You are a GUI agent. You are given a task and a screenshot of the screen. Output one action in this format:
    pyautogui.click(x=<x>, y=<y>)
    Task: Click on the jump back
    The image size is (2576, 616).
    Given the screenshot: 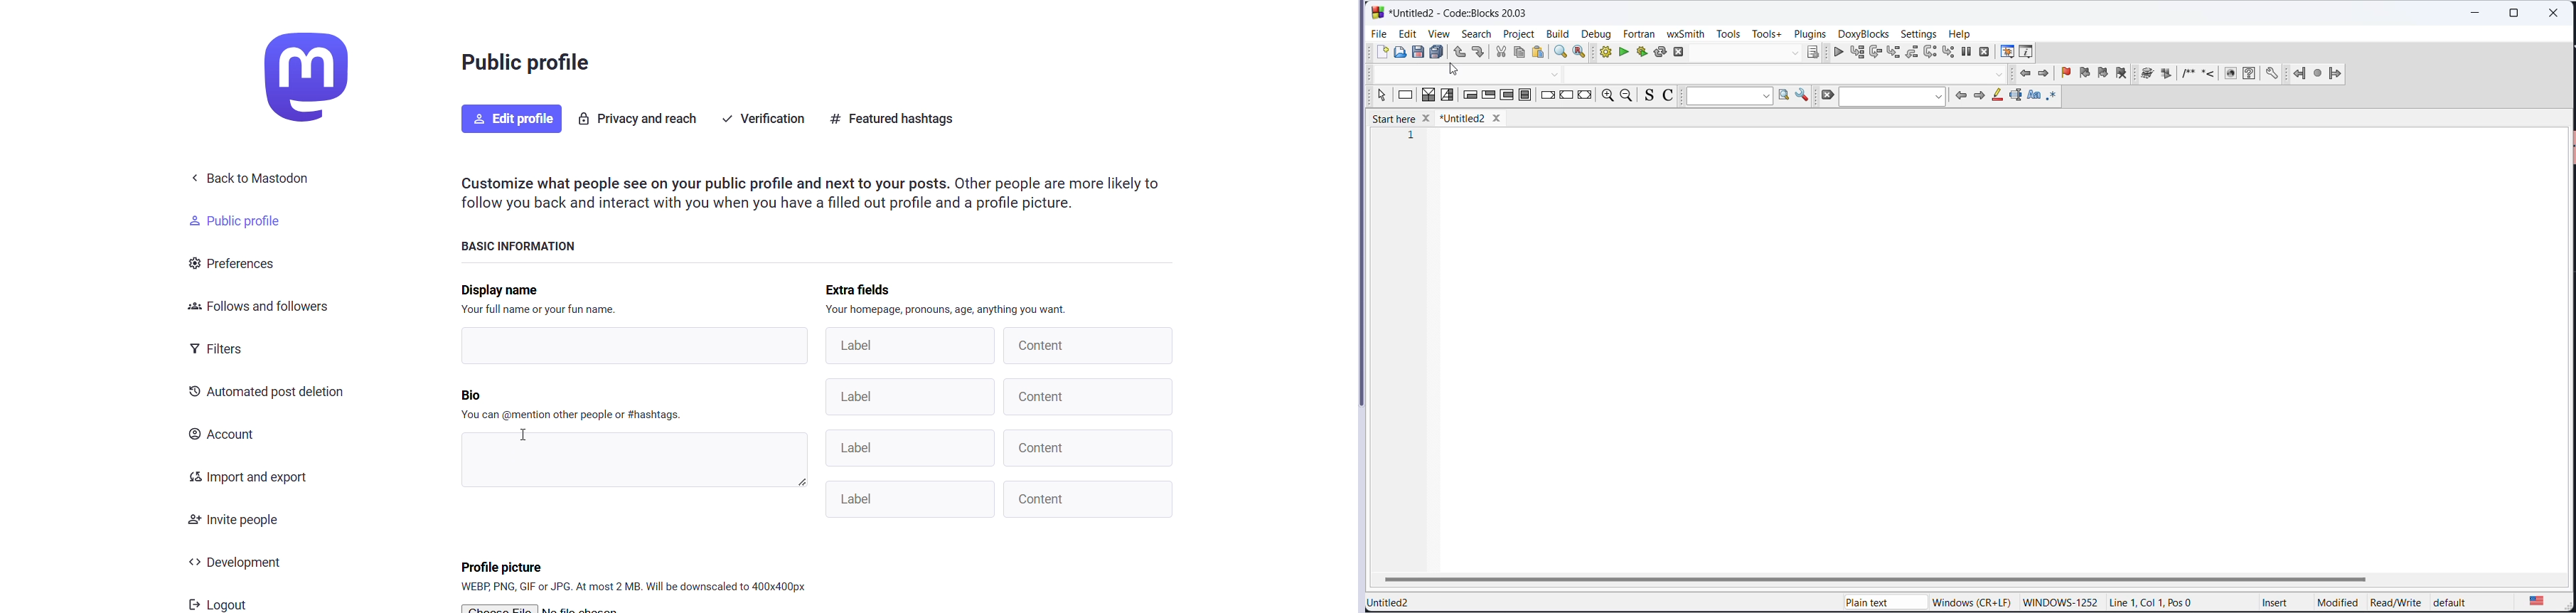 What is the action you would take?
    pyautogui.click(x=2299, y=75)
    